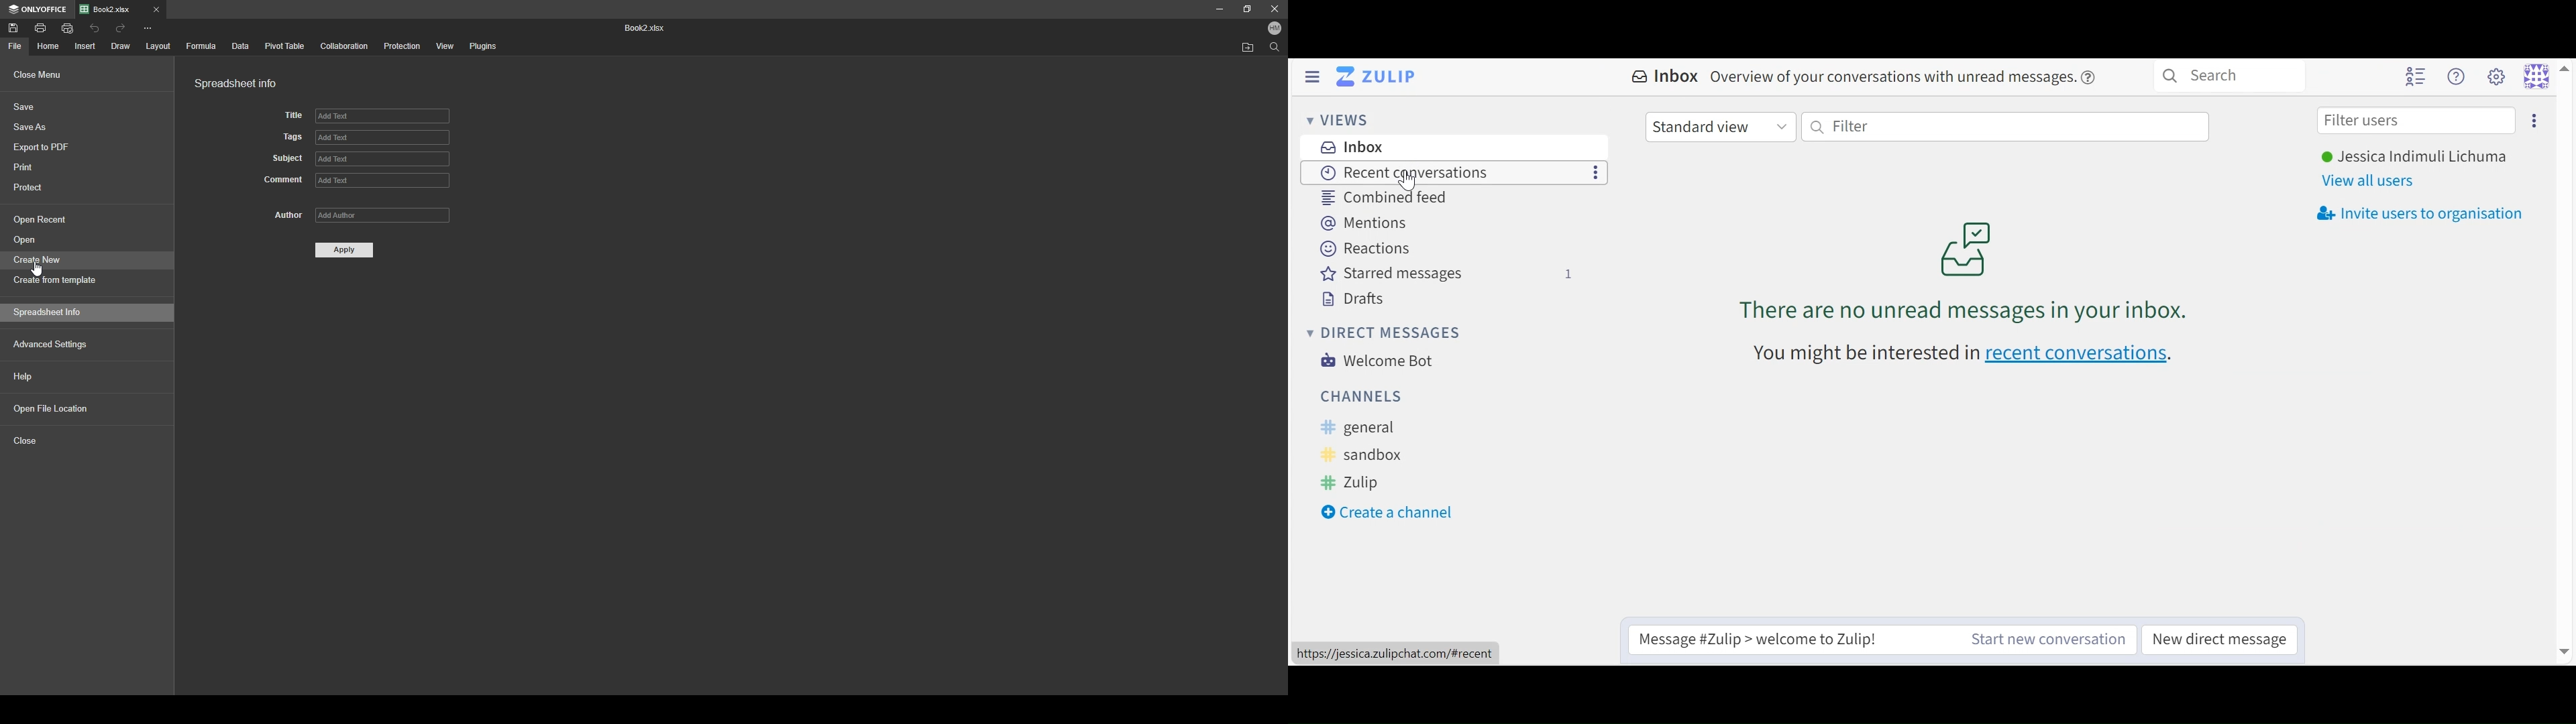 The width and height of the screenshot is (2576, 728). I want to click on Recent Conversations, so click(1397, 172).